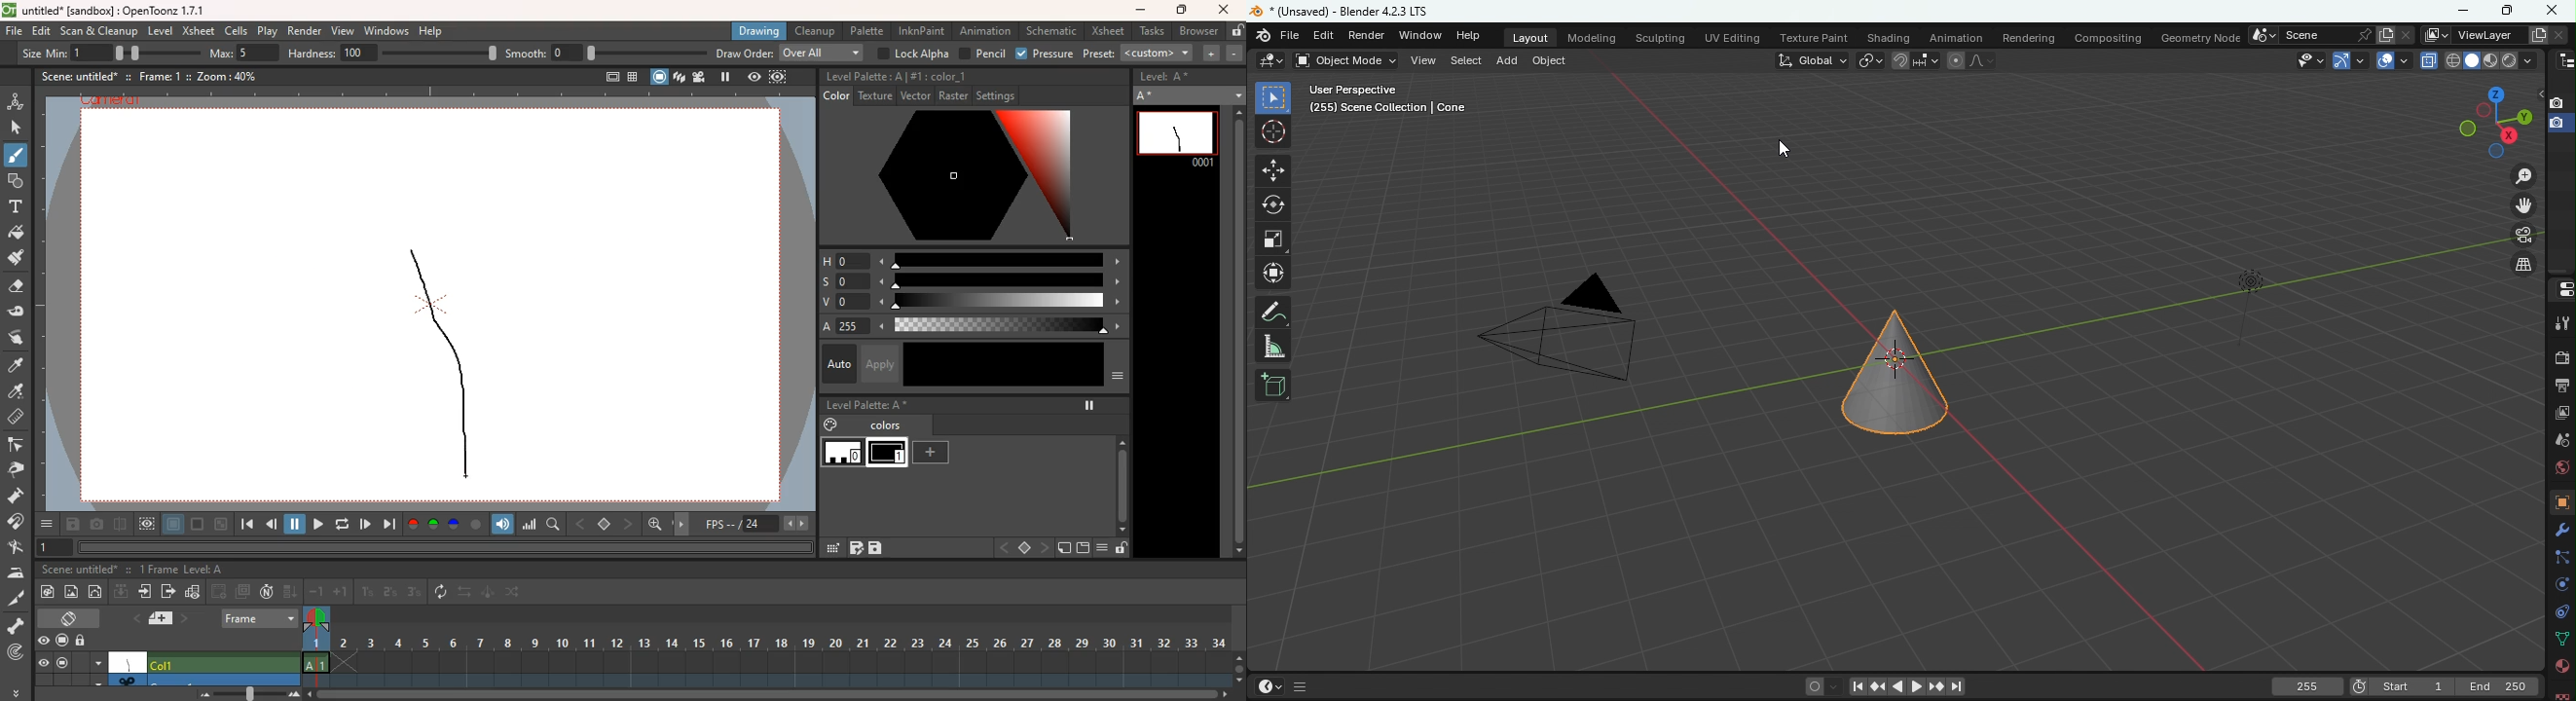 The image size is (2576, 728). Describe the element at coordinates (45, 642) in the screenshot. I see `eye` at that location.